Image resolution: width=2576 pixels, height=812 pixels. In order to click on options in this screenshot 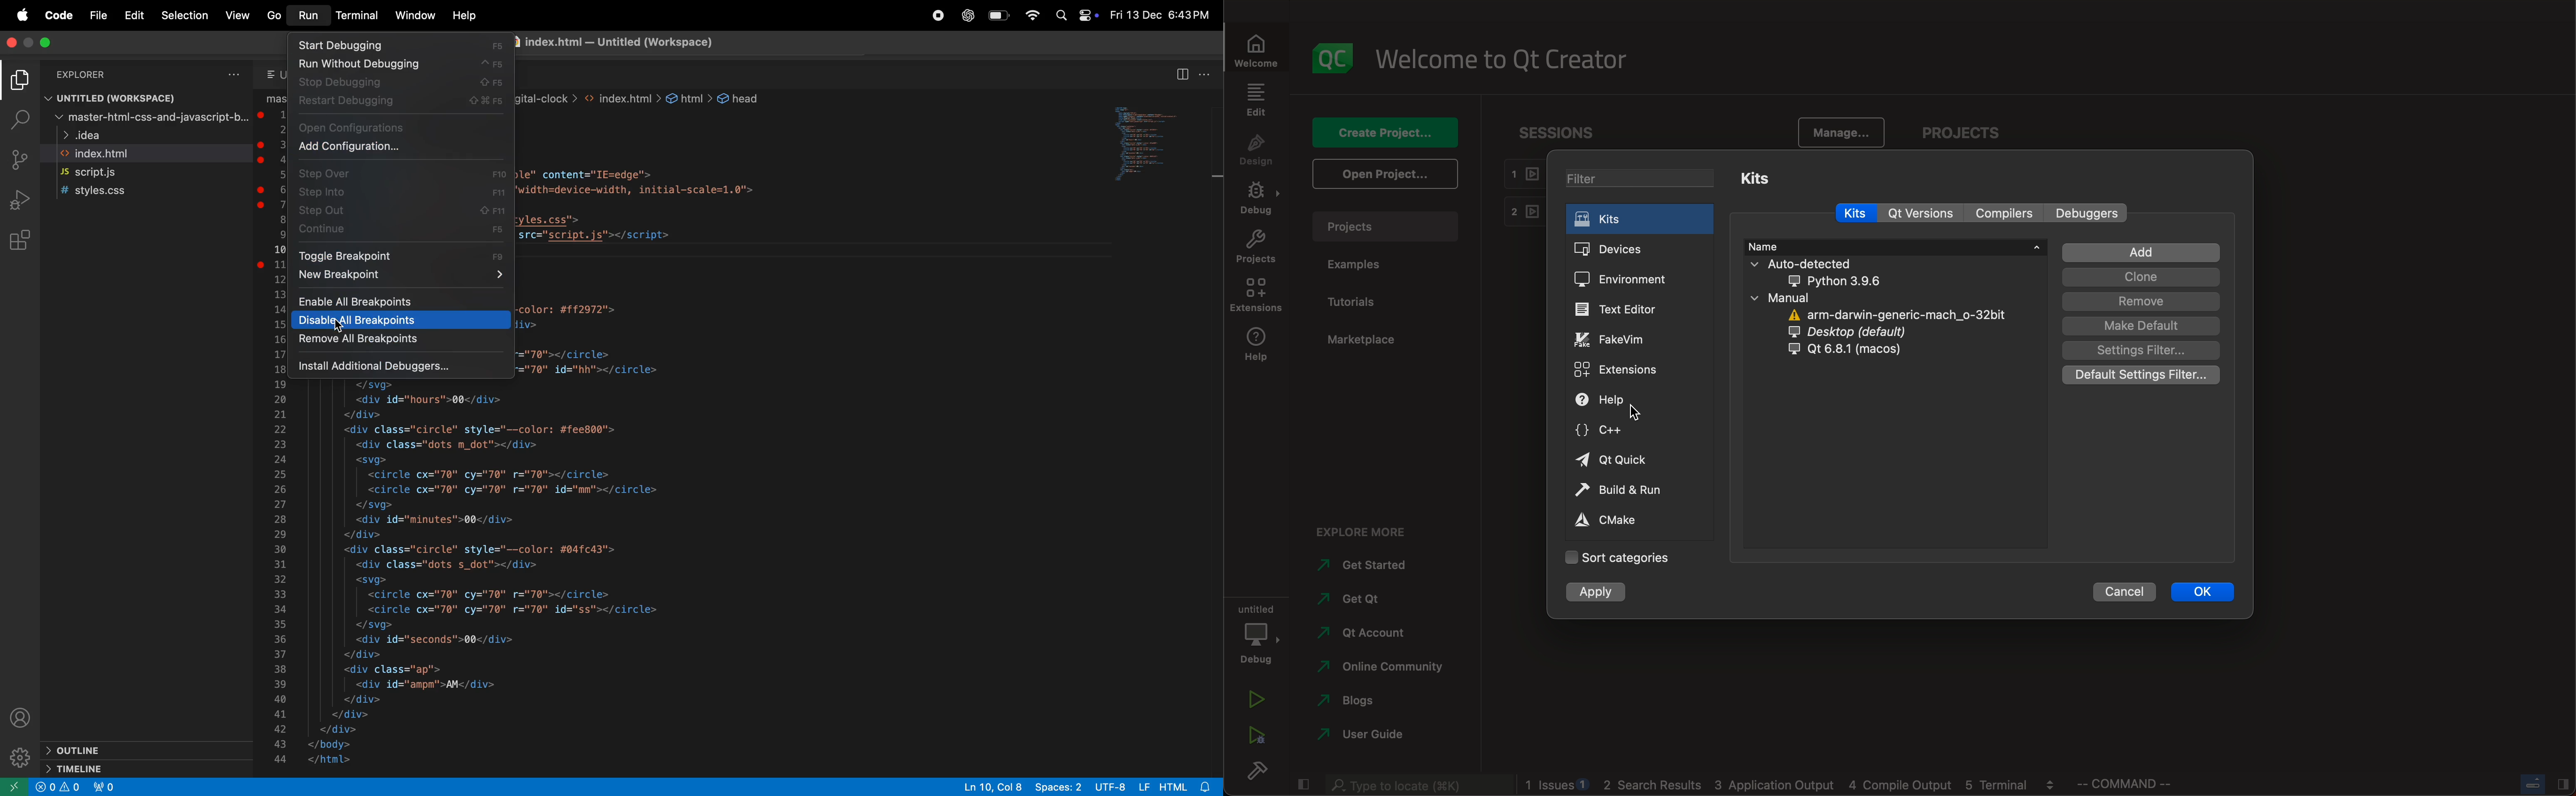, I will do `click(231, 76)`.